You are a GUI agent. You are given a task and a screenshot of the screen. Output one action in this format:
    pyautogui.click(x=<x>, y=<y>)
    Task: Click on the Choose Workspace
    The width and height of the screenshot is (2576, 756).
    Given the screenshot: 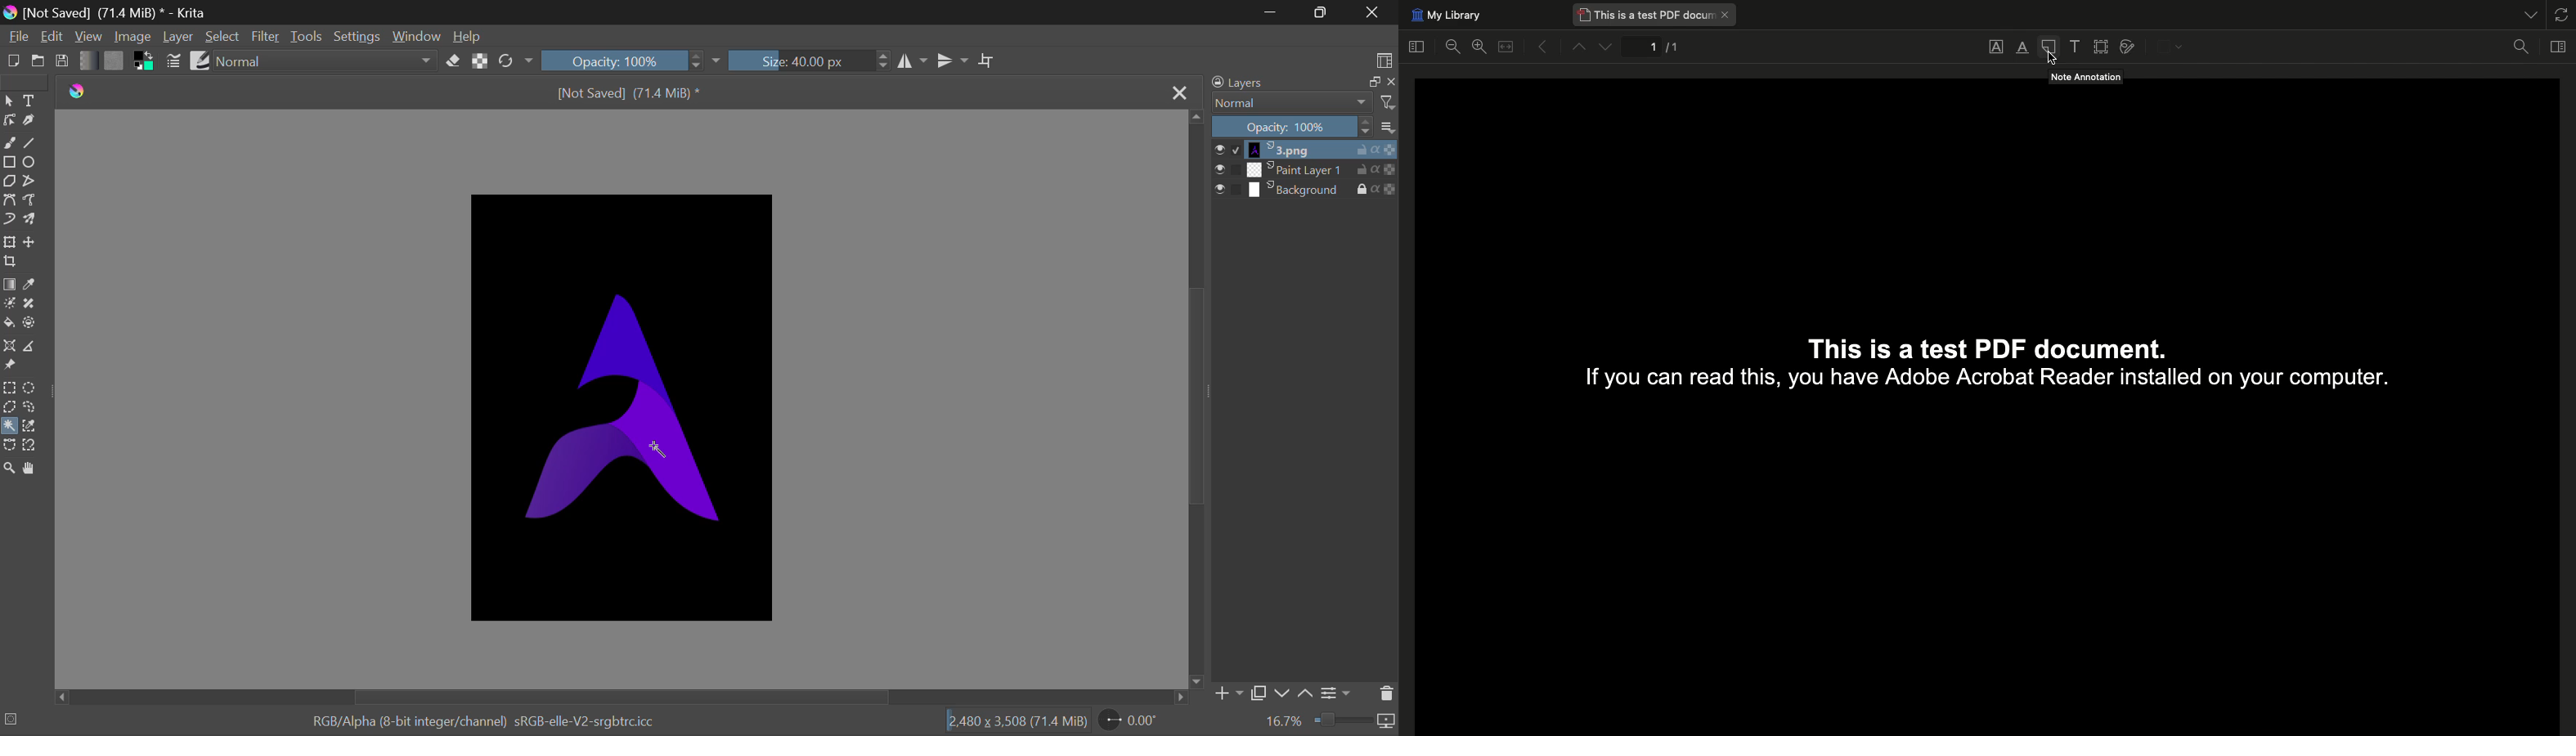 What is the action you would take?
    pyautogui.click(x=1385, y=60)
    